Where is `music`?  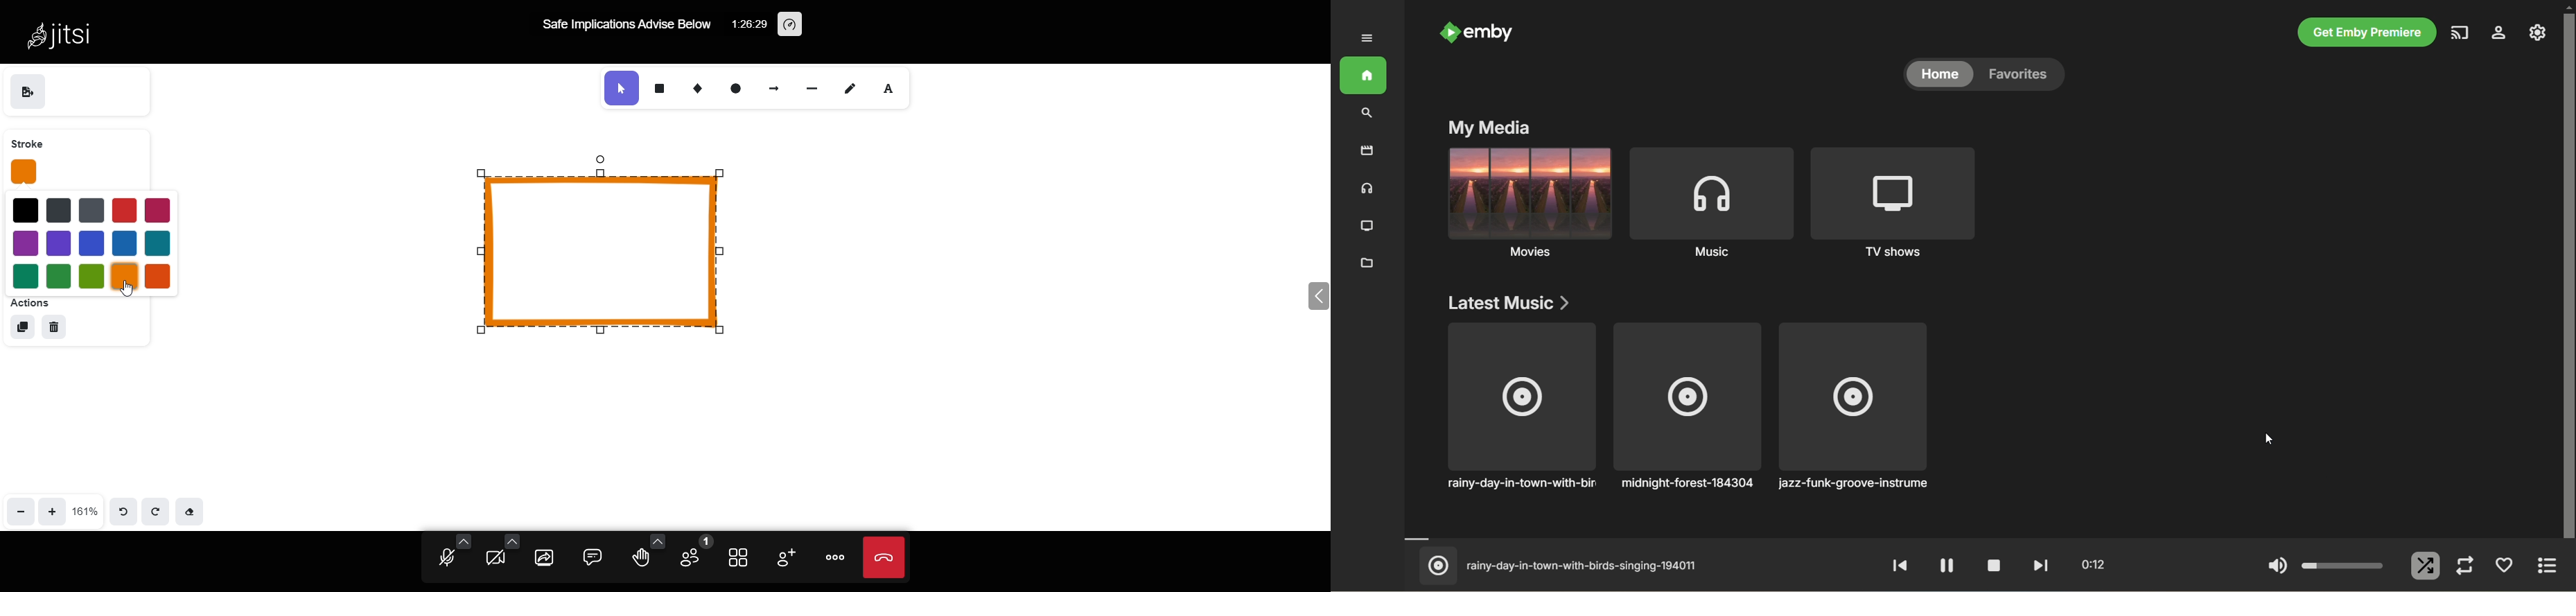 music is located at coordinates (1368, 189).